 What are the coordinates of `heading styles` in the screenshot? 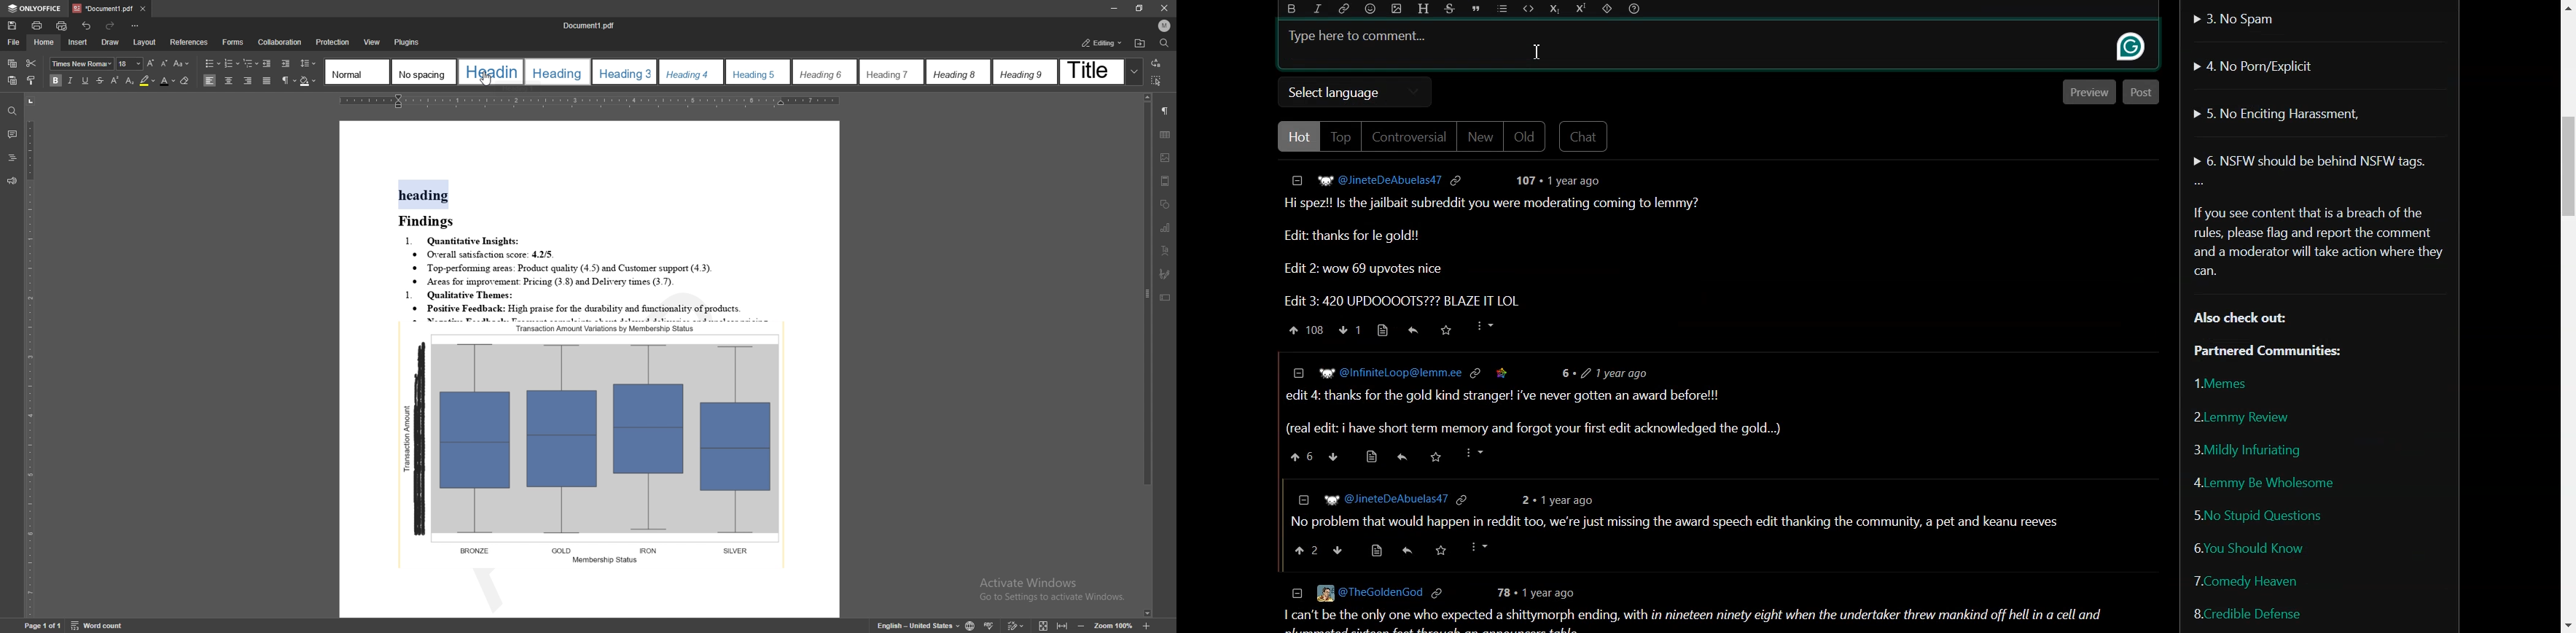 It's located at (725, 72).